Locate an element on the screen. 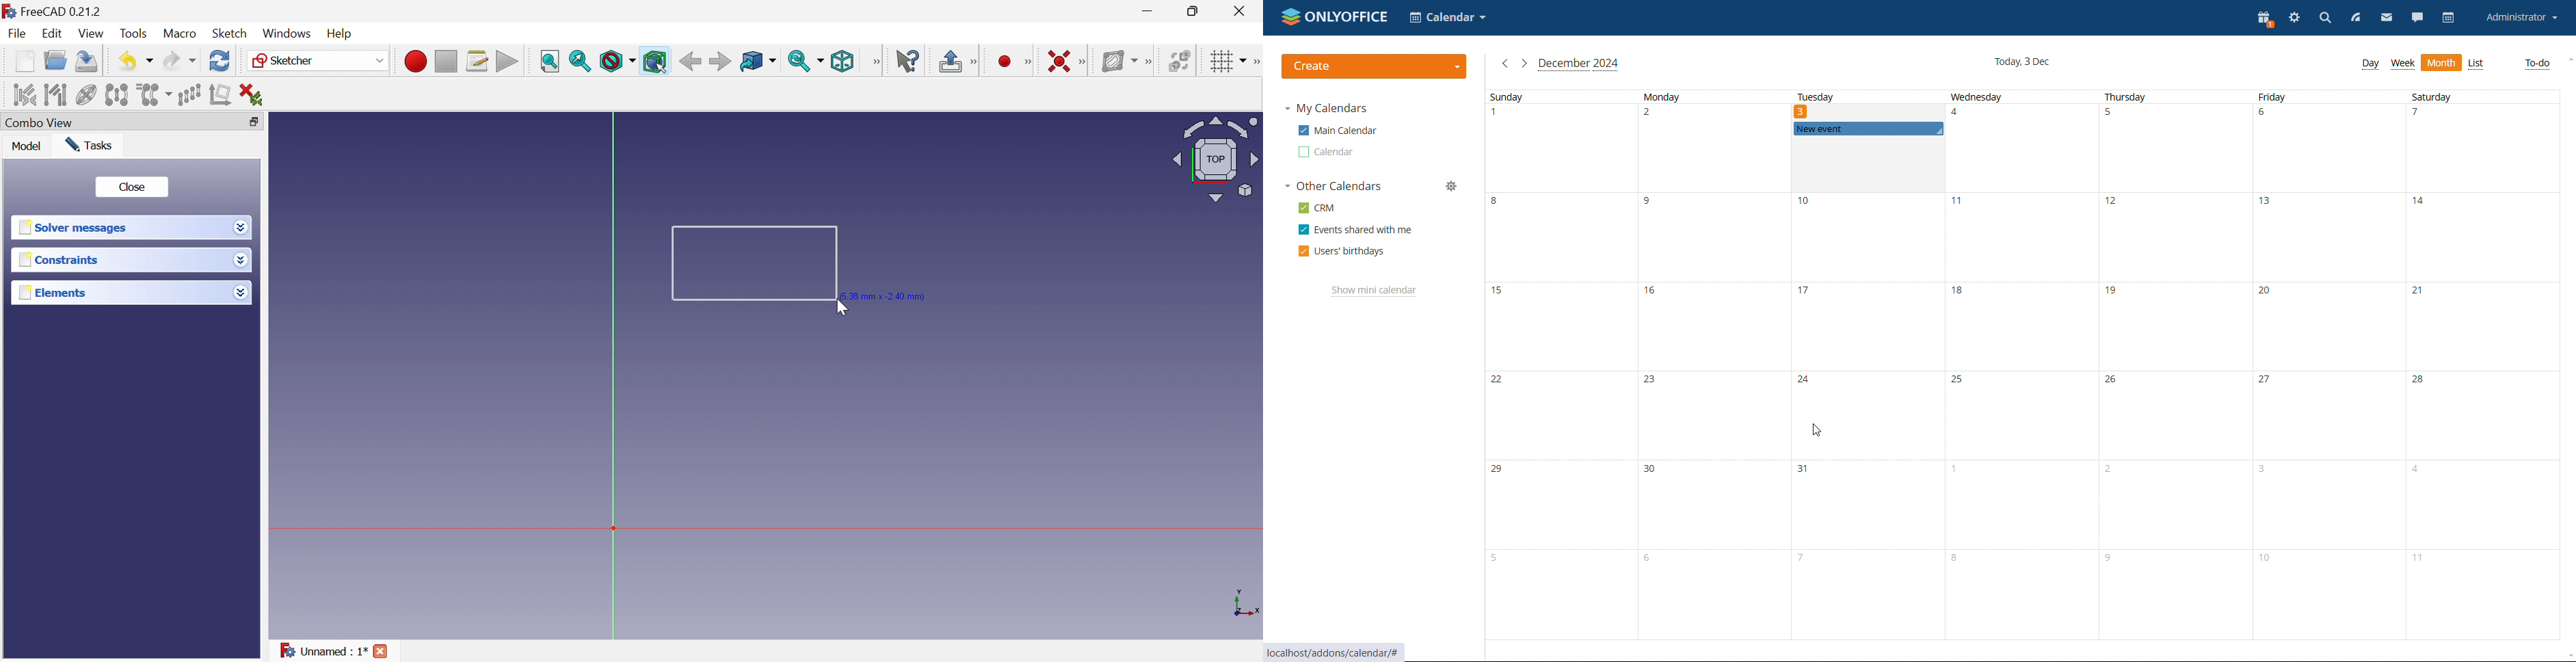  View is located at coordinates (90, 34).